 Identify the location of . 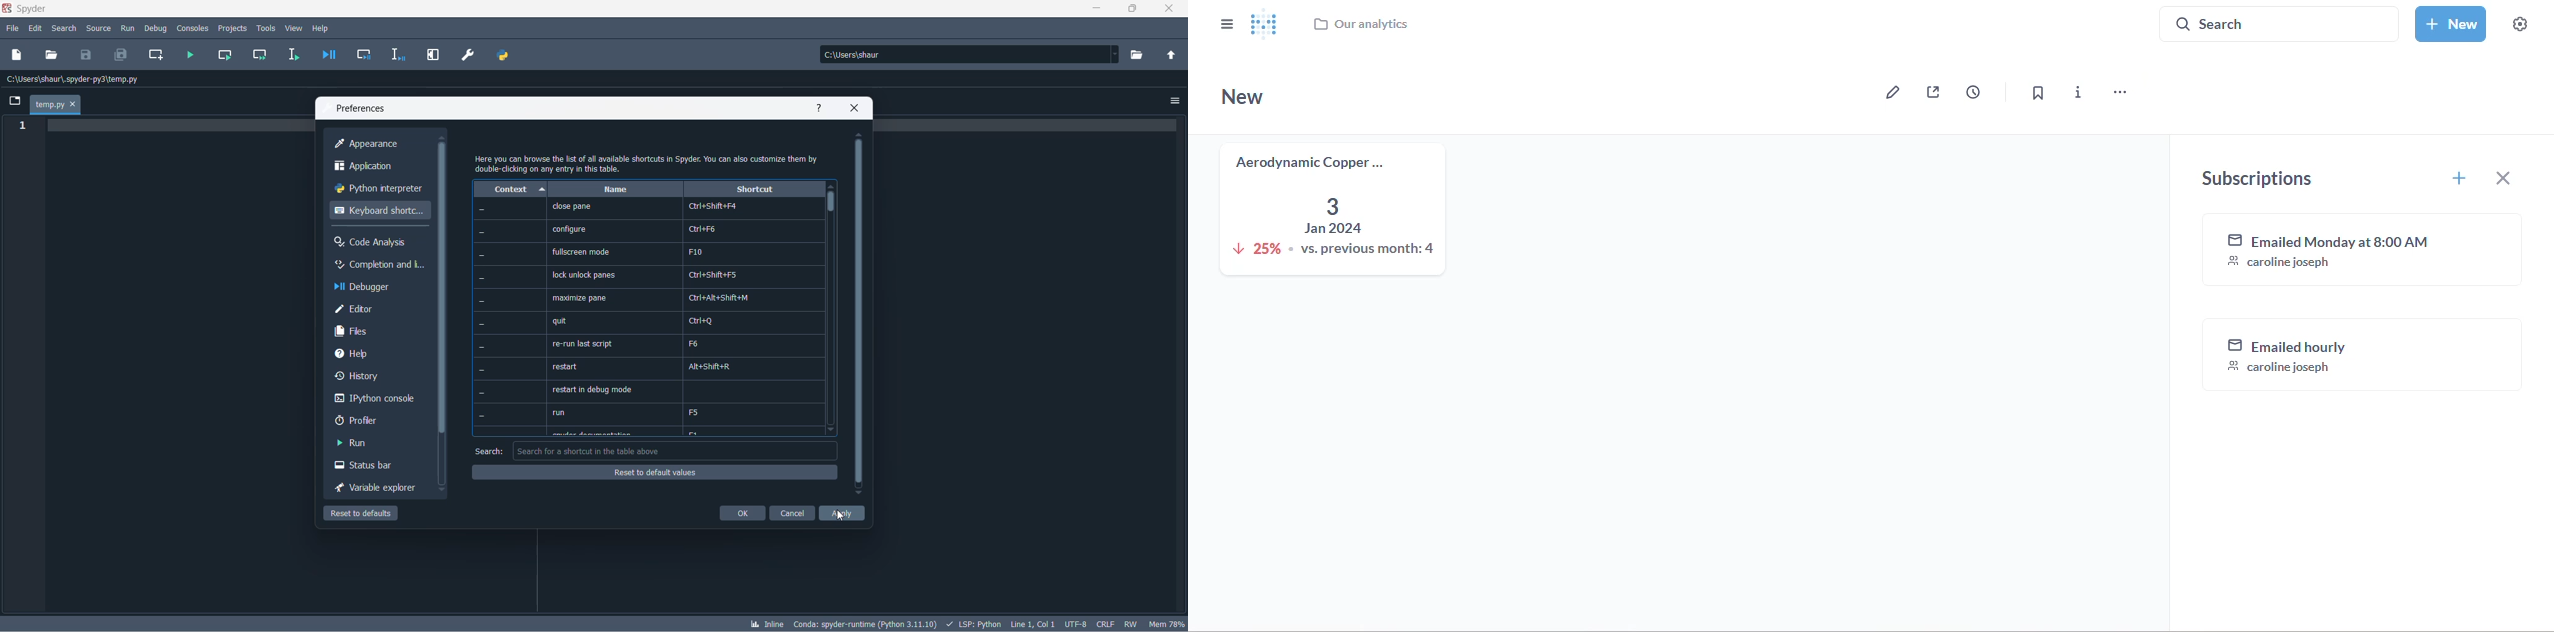
(481, 232).